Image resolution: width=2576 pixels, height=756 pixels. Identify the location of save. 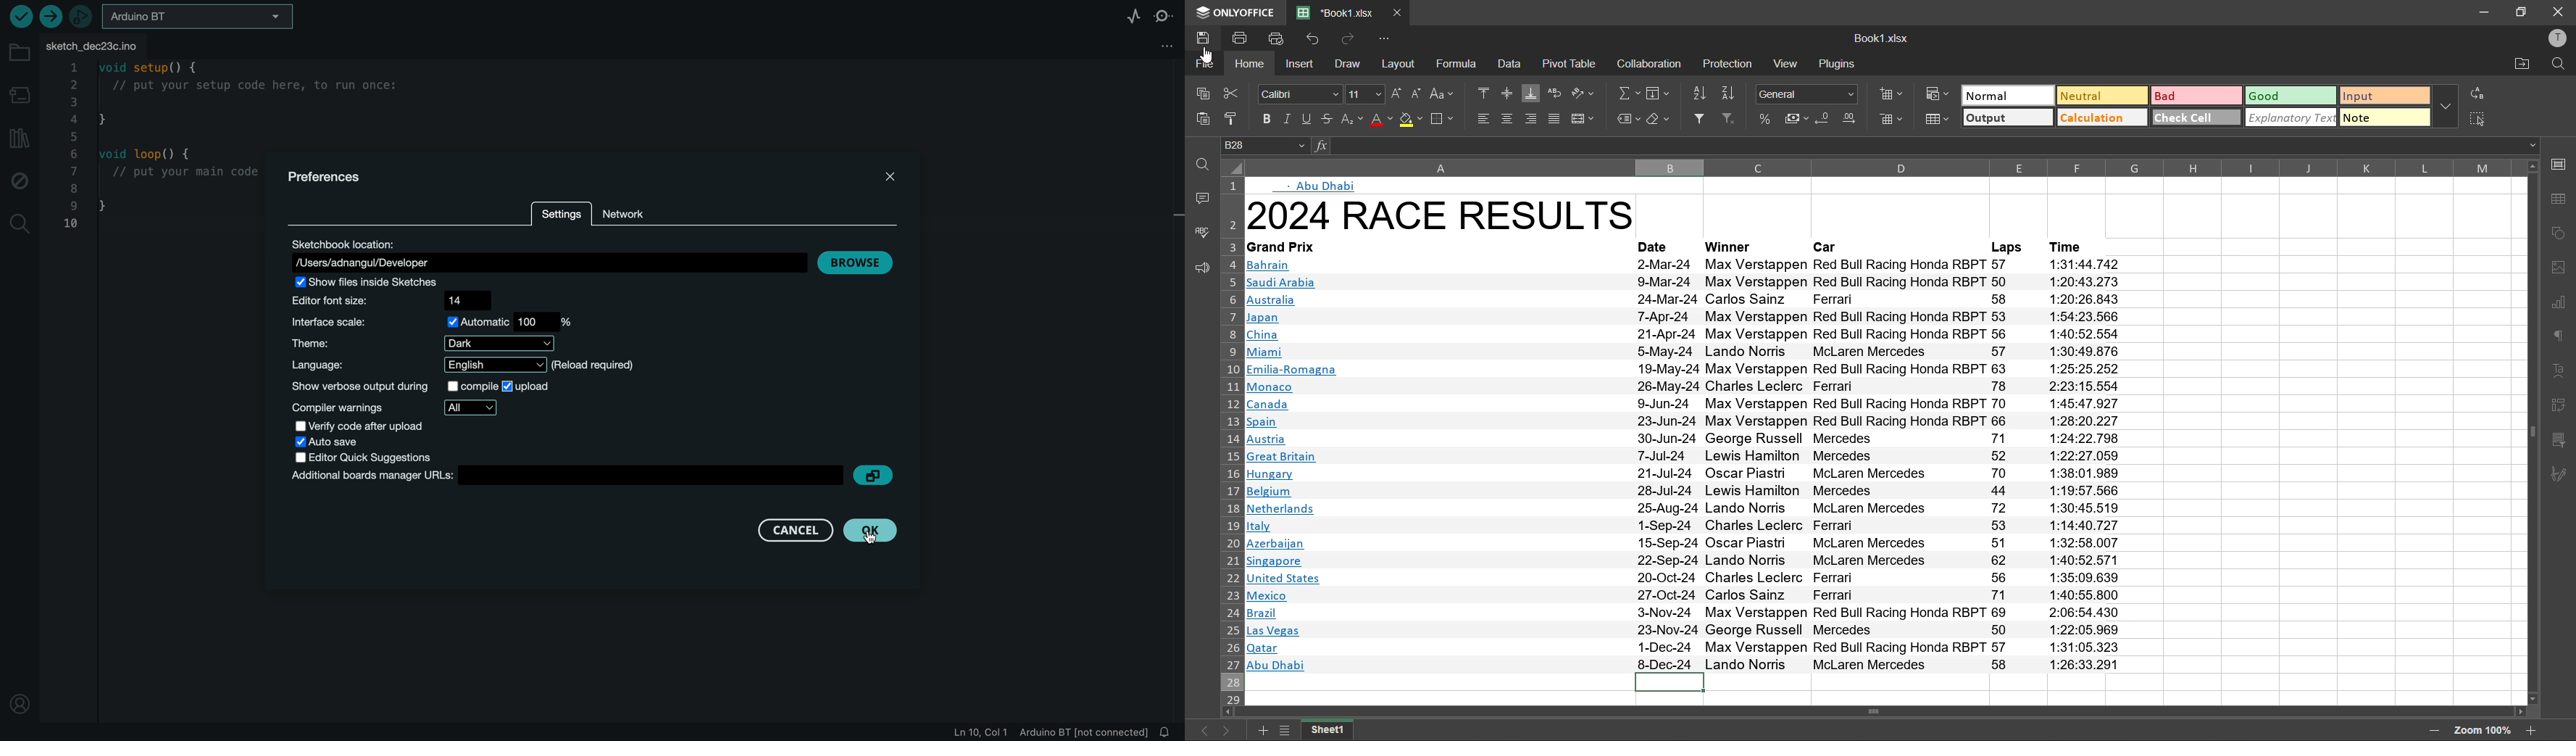
(1201, 38).